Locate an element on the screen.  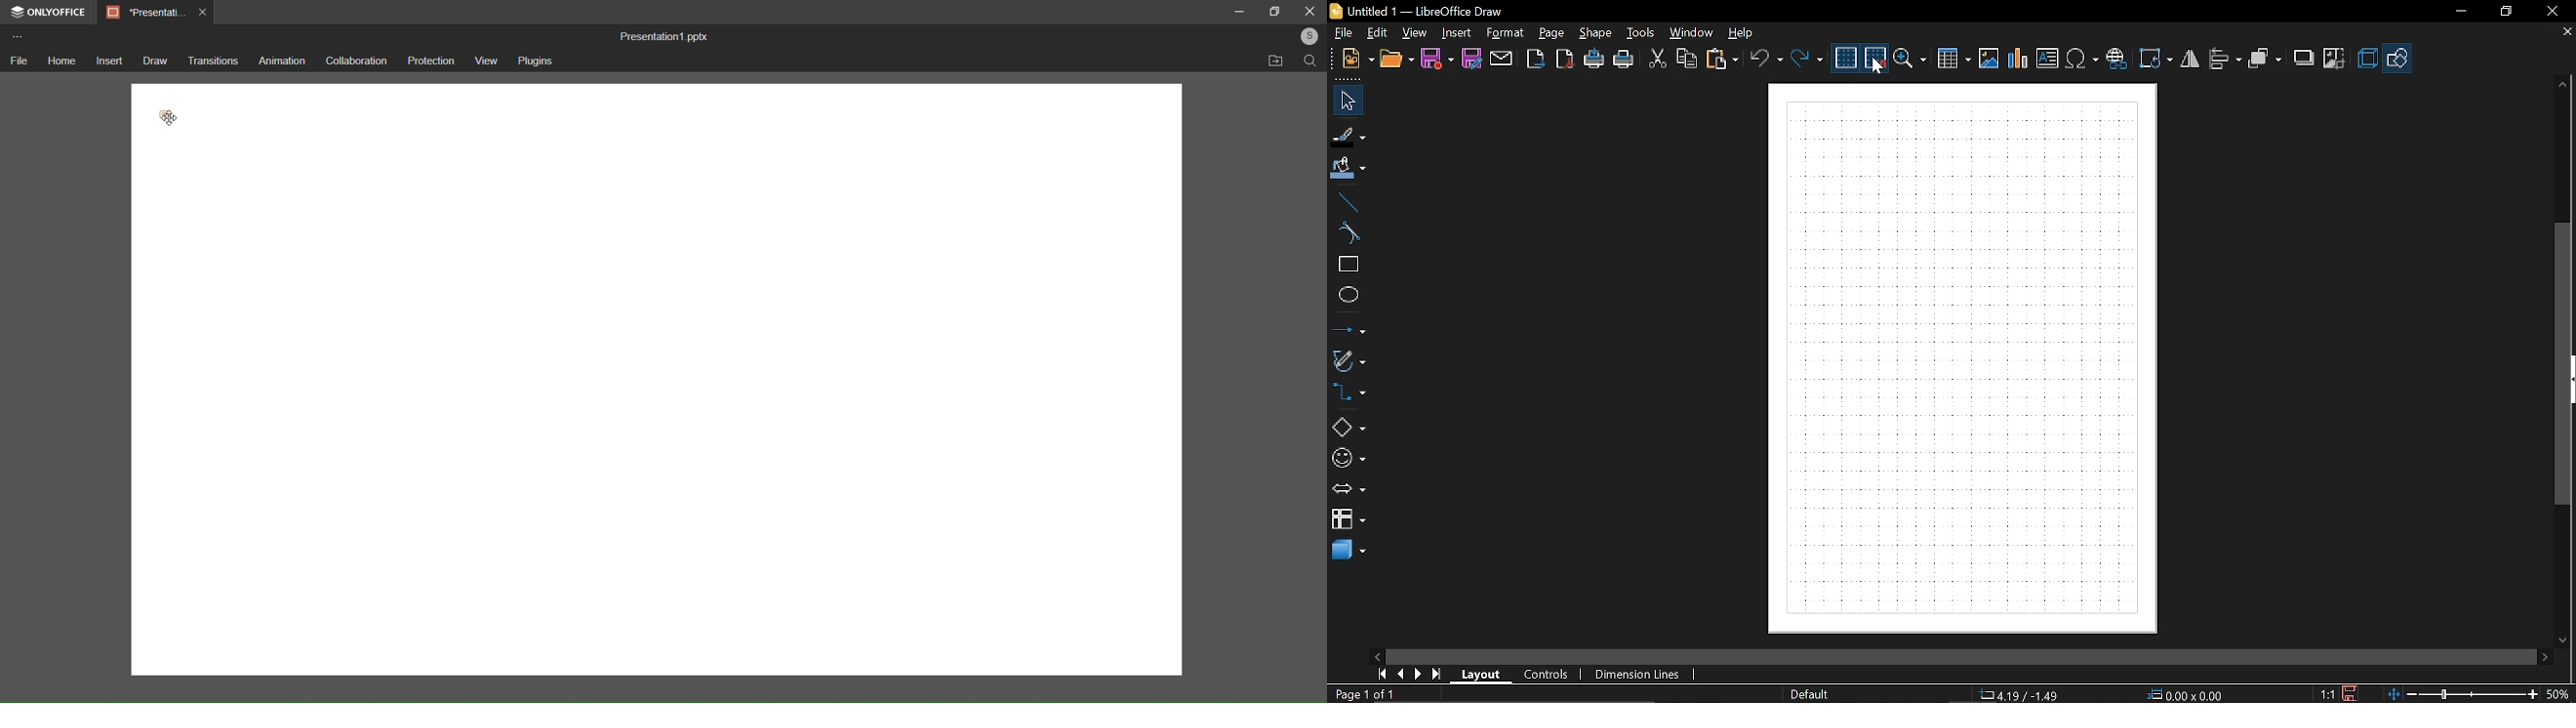
 symbols is located at coordinates (2083, 59).